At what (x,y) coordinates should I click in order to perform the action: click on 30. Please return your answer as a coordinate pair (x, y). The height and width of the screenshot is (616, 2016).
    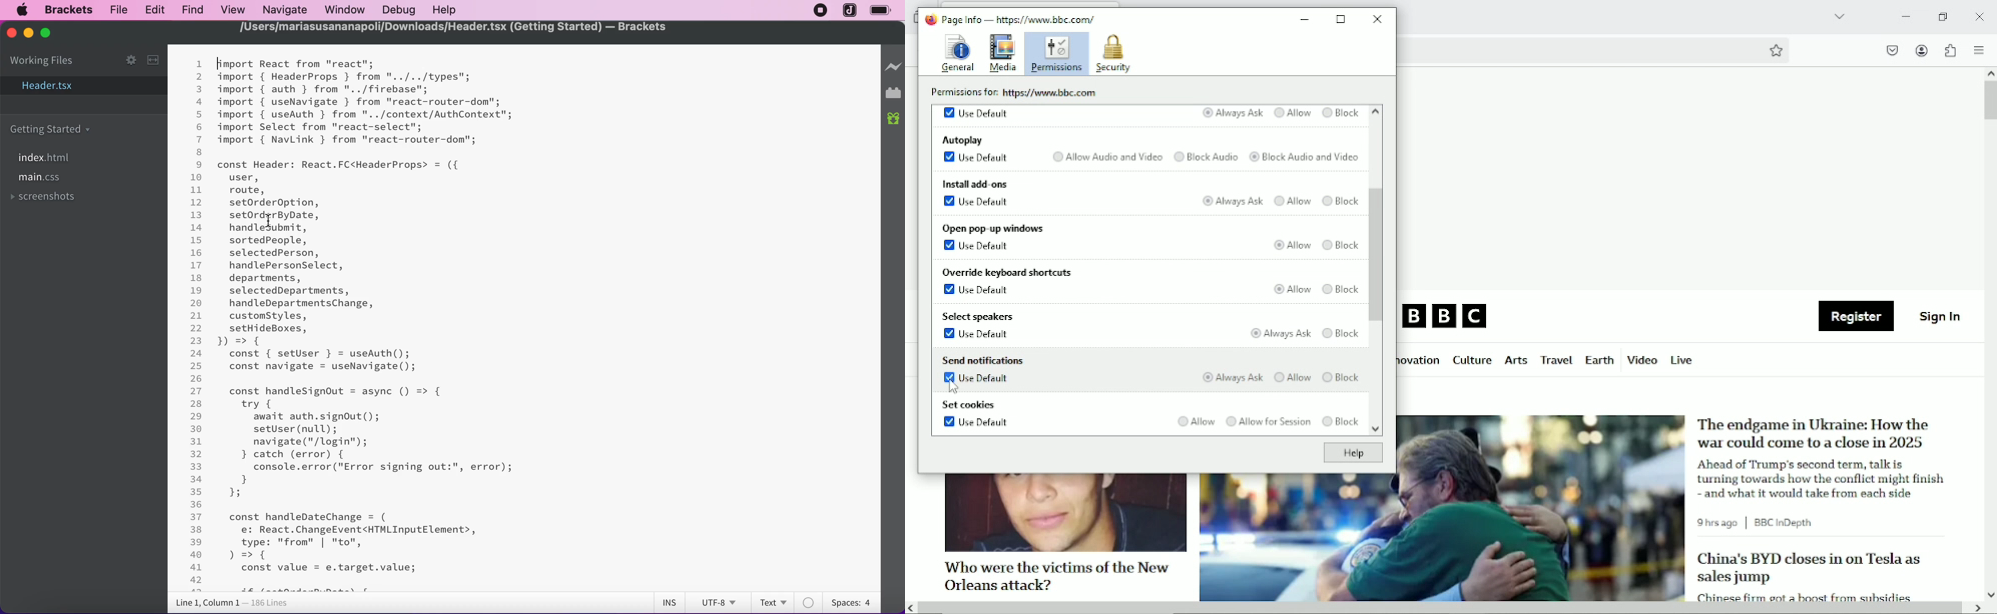
    Looking at the image, I should click on (195, 429).